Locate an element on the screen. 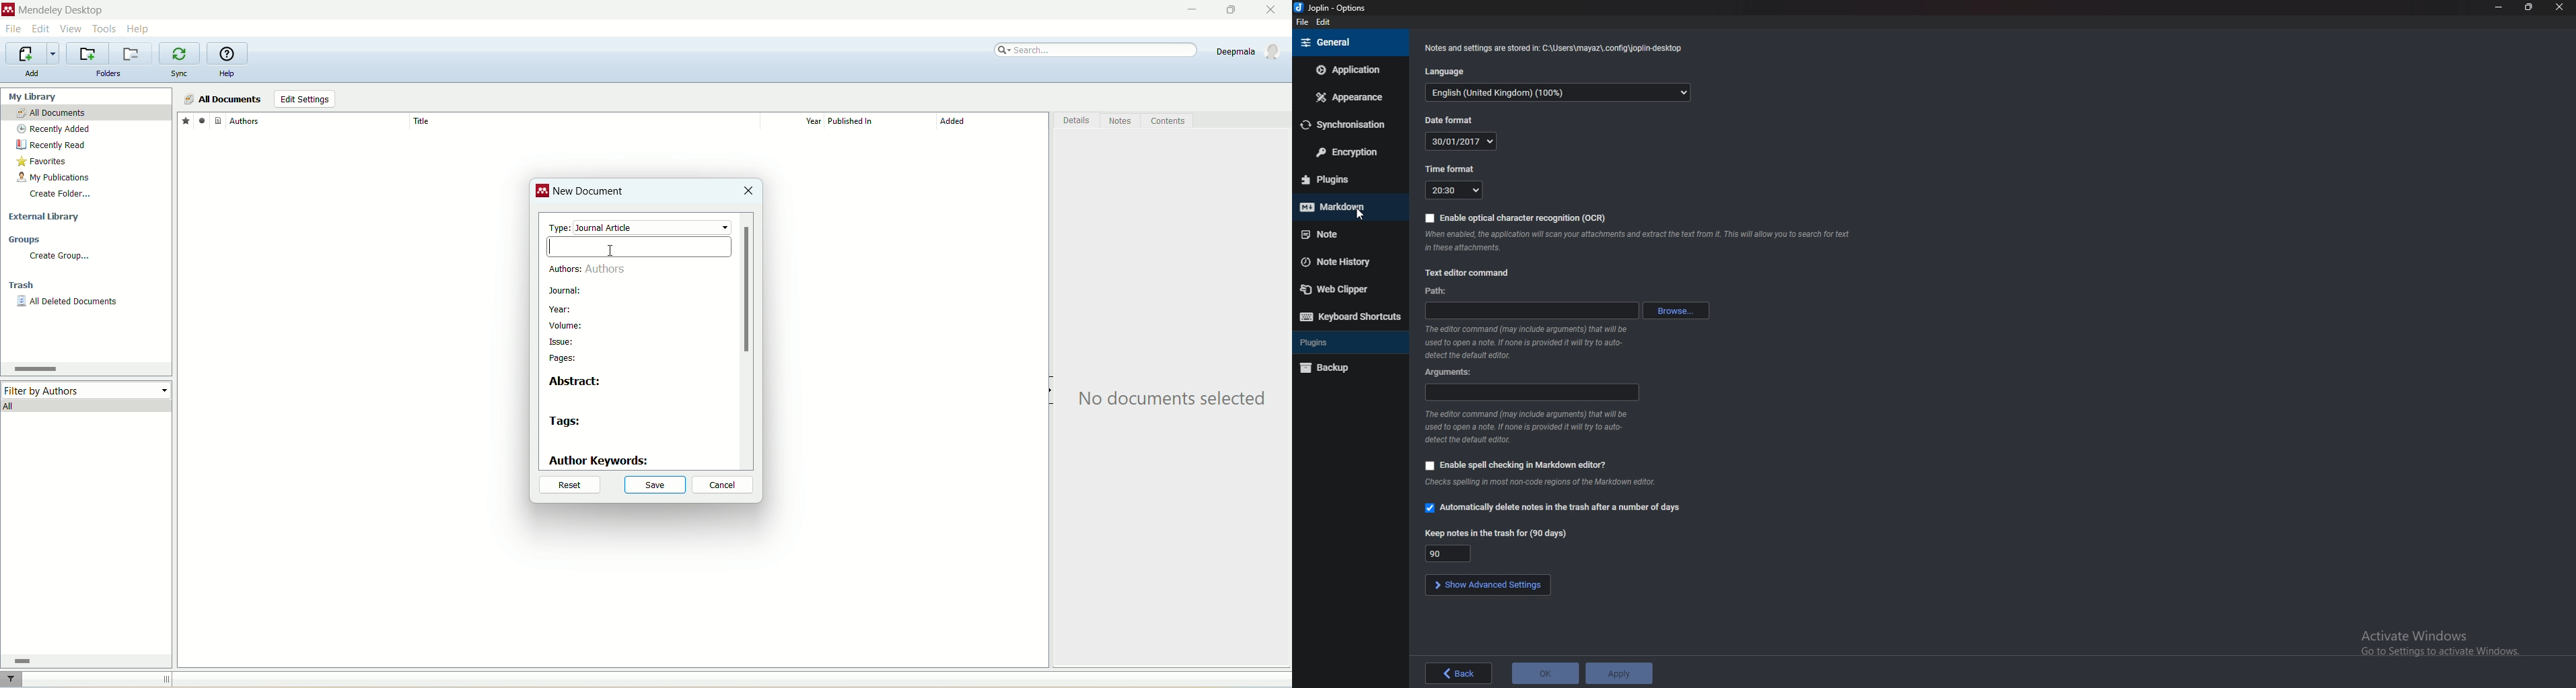 The width and height of the screenshot is (2576, 700). all is located at coordinates (87, 405).